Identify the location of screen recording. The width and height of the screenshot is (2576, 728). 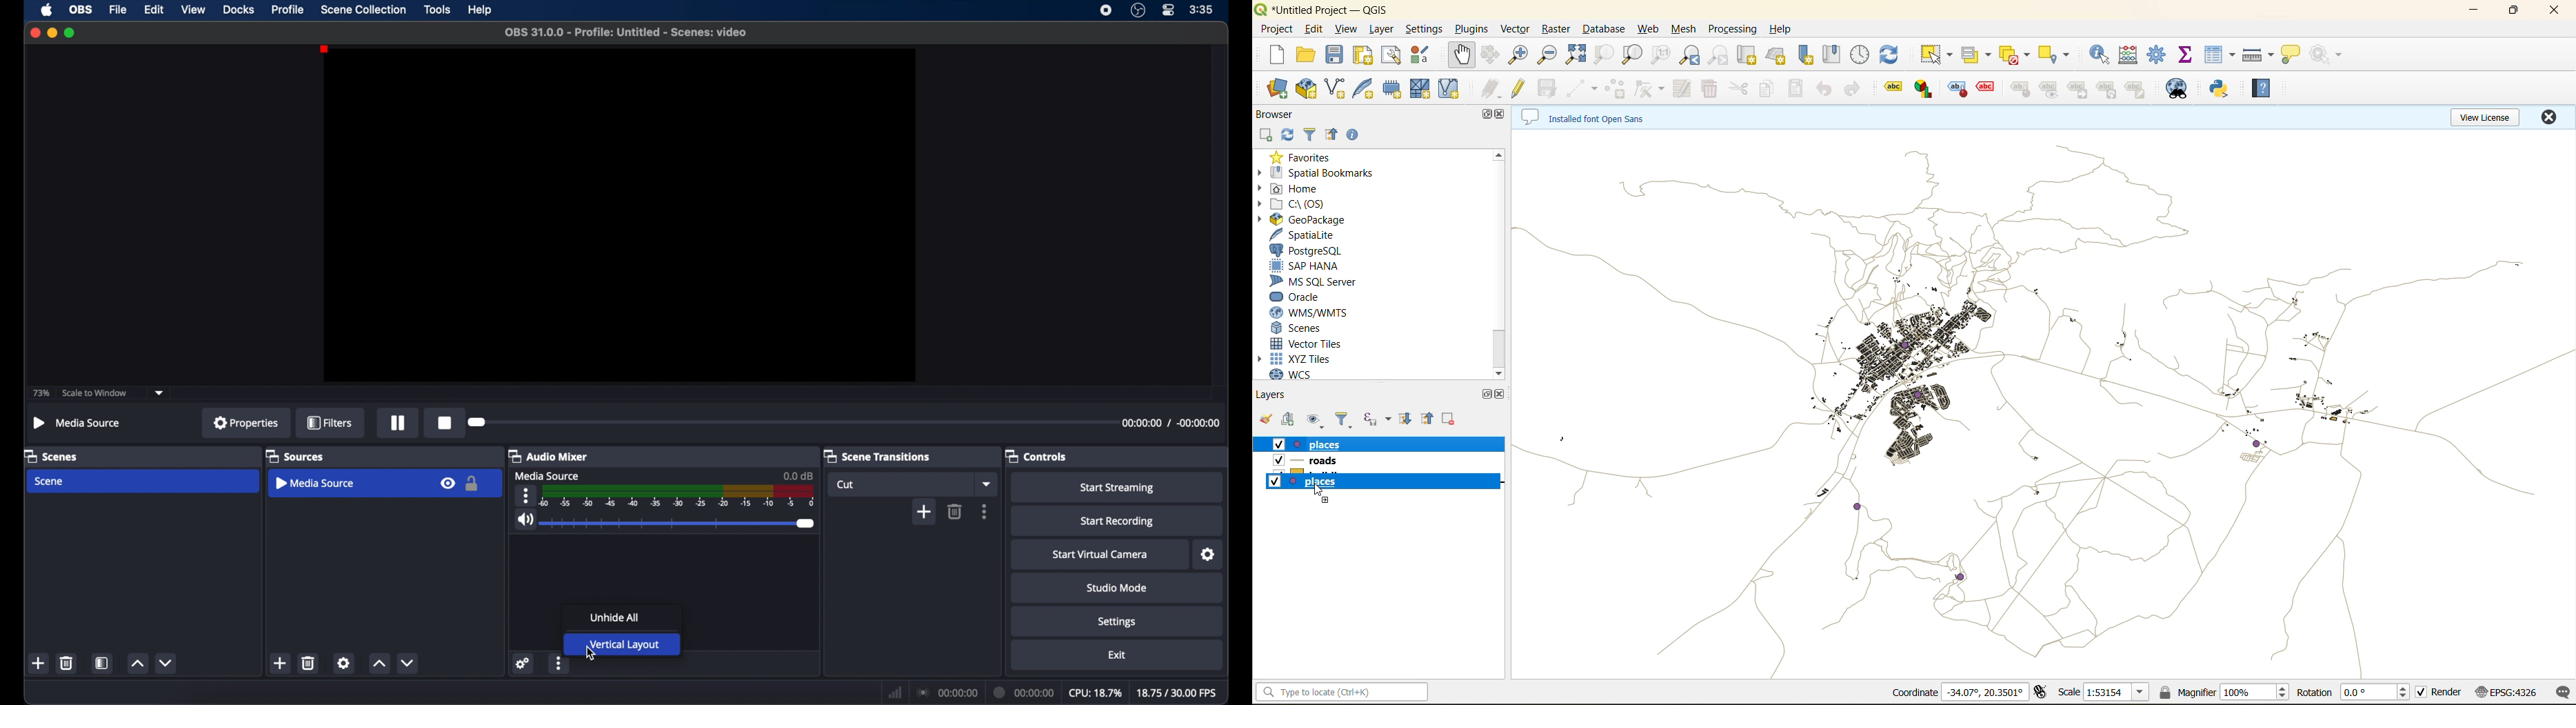
(1107, 10).